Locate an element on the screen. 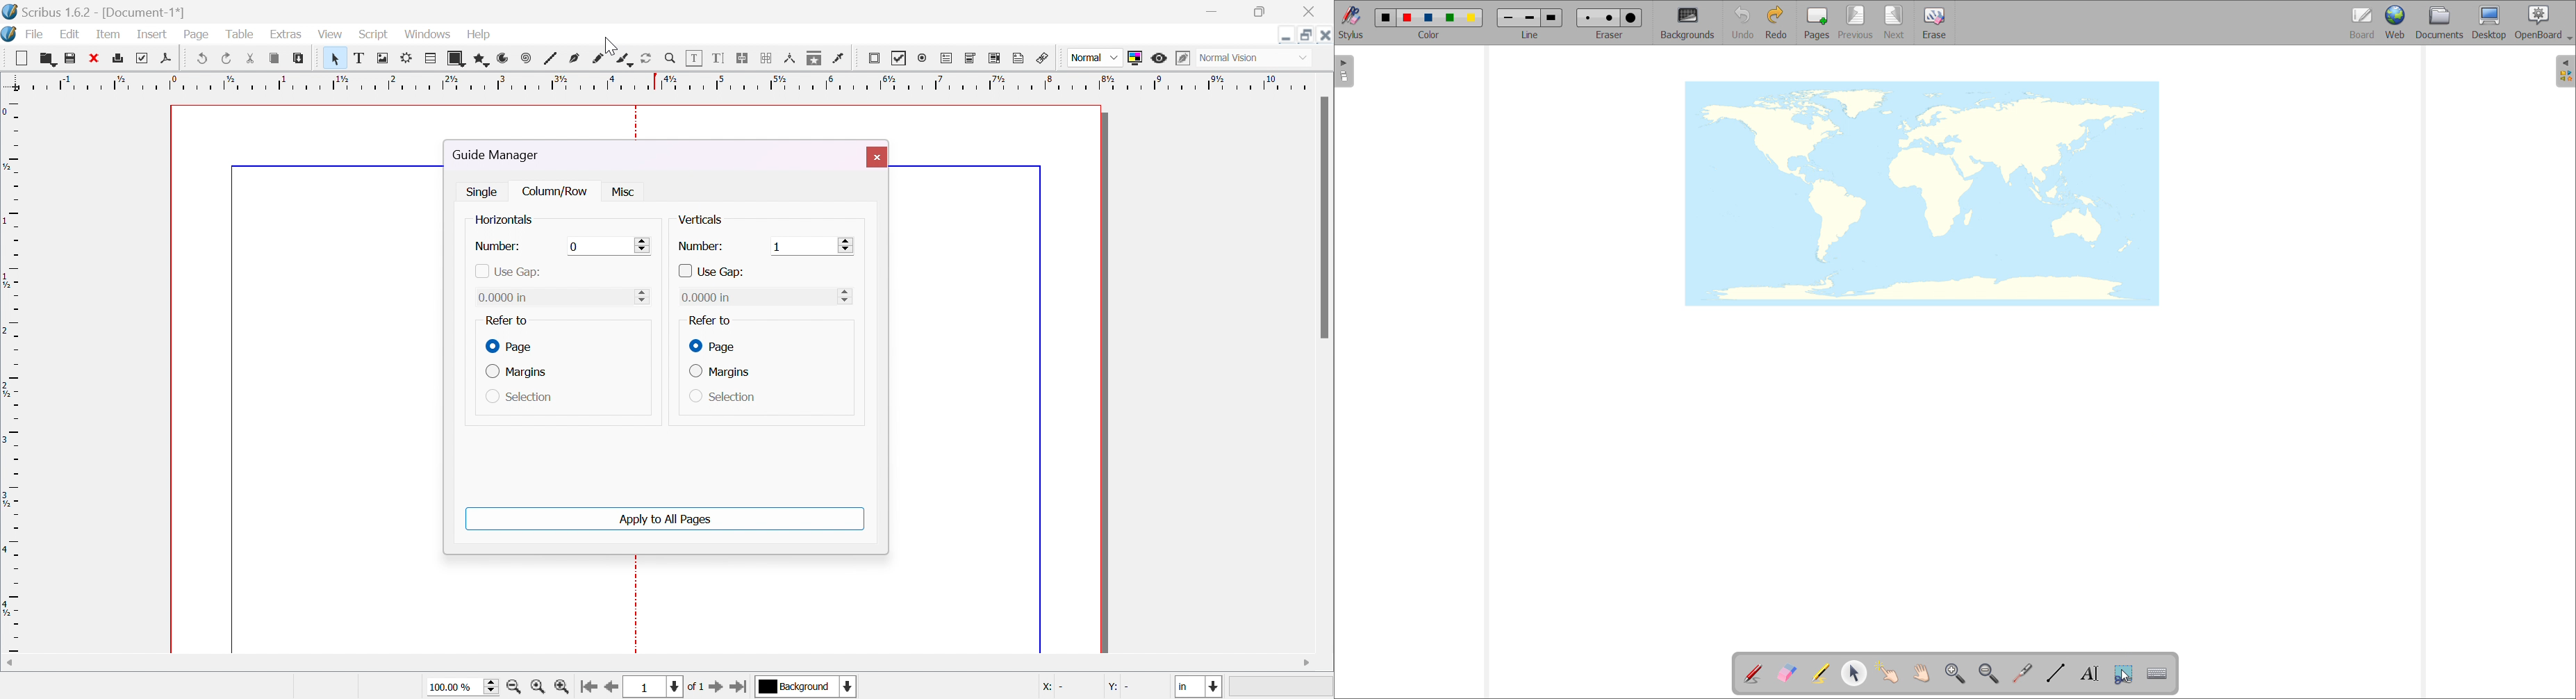 The image size is (2576, 700). selection is located at coordinates (723, 397).